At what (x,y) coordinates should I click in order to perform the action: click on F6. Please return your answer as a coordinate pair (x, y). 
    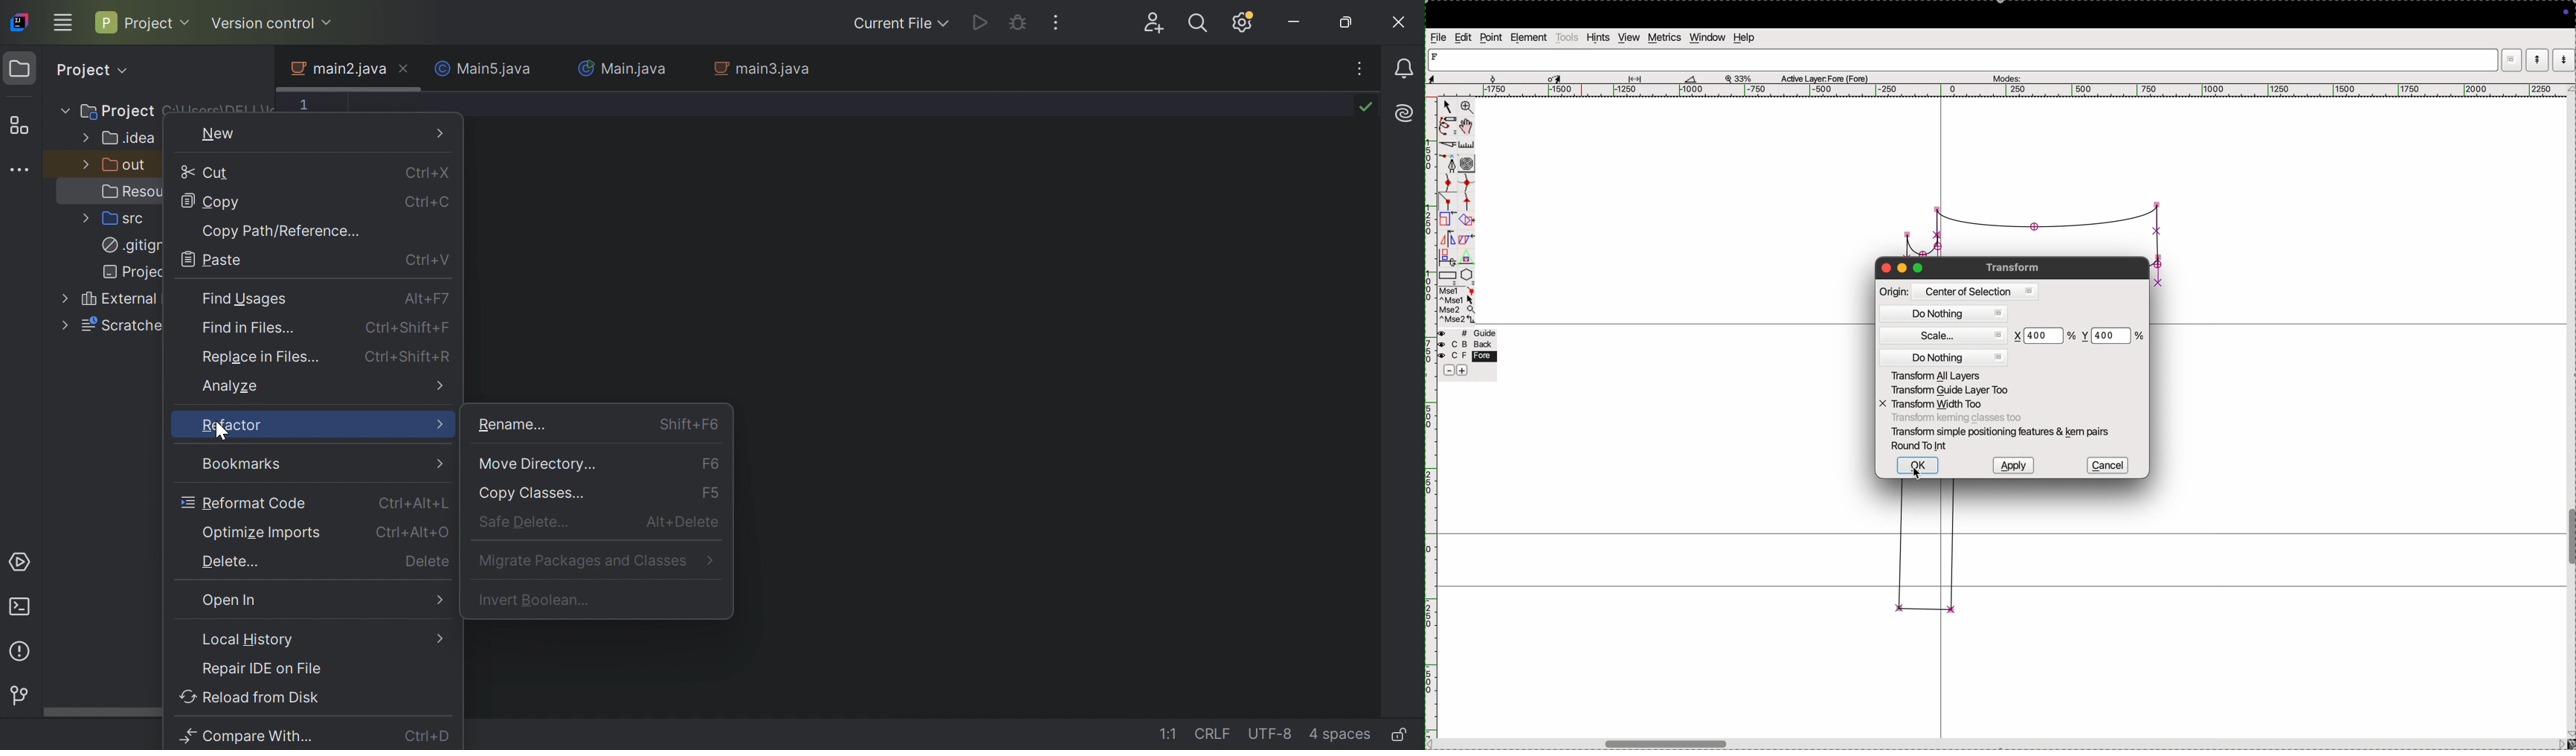
    Looking at the image, I should click on (711, 464).